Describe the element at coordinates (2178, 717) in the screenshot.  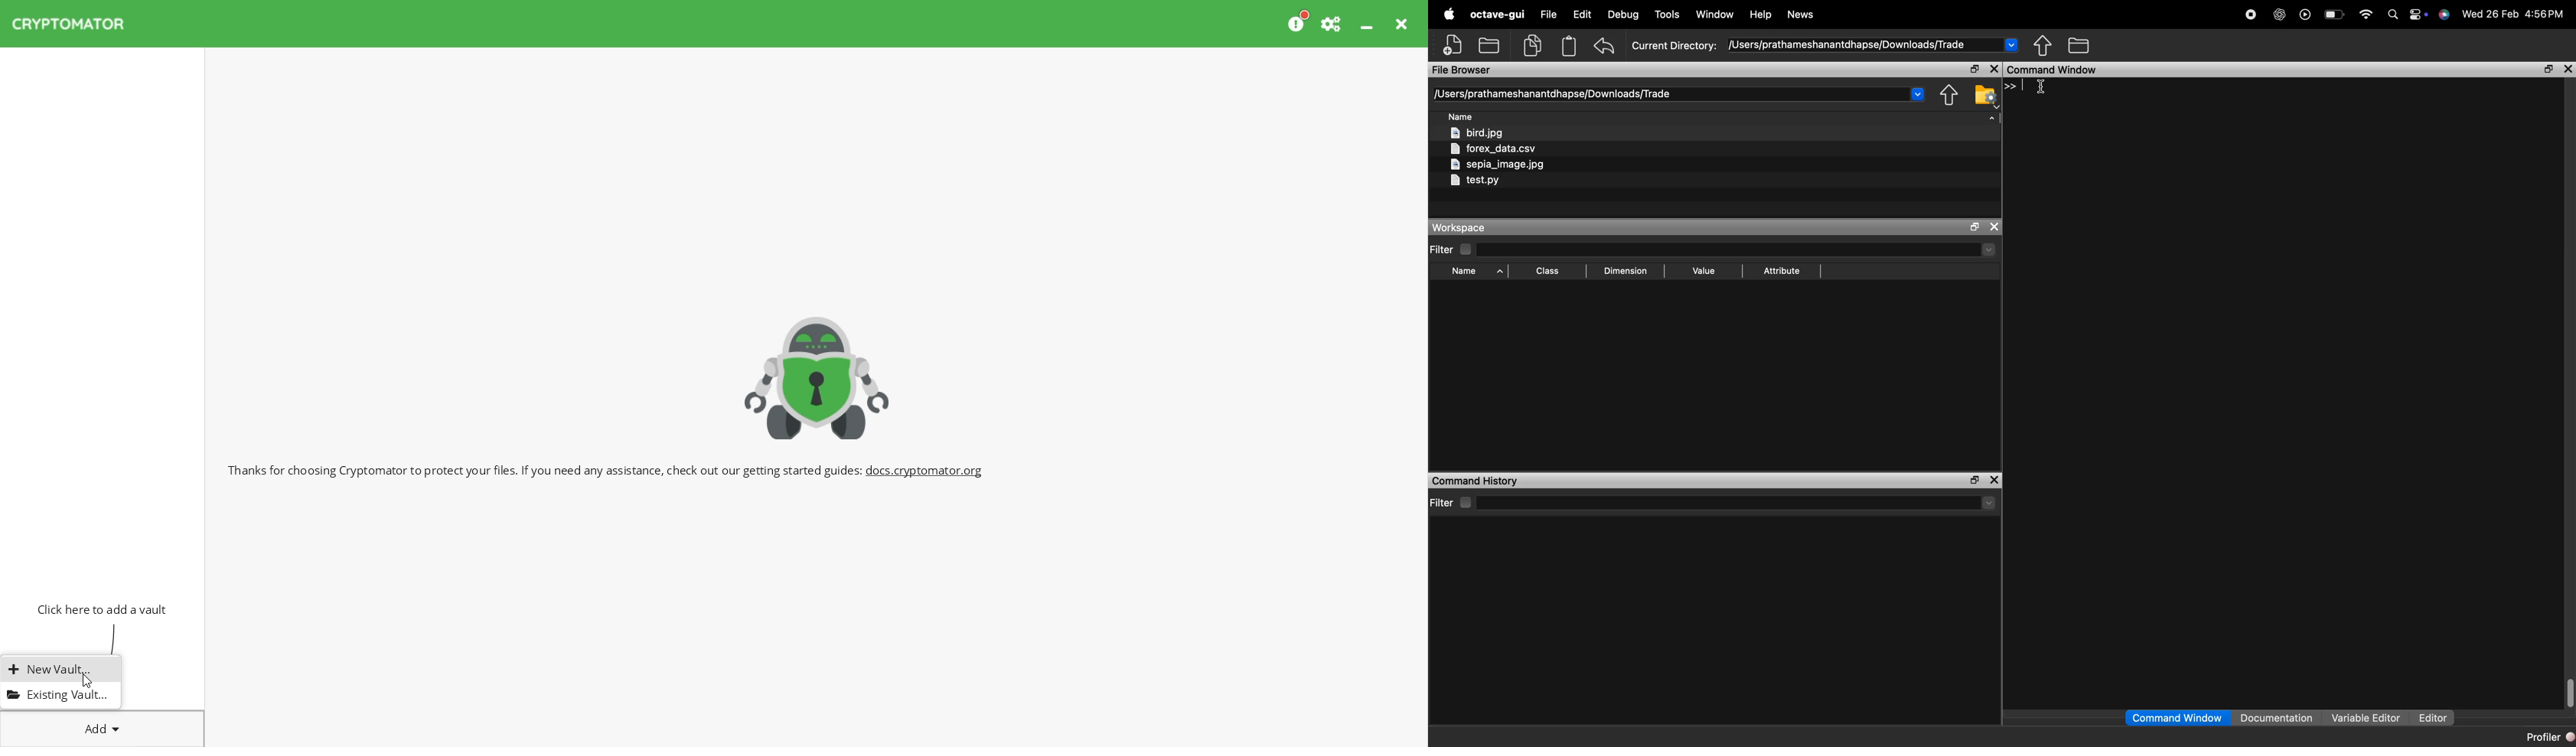
I see `Command Window` at that location.